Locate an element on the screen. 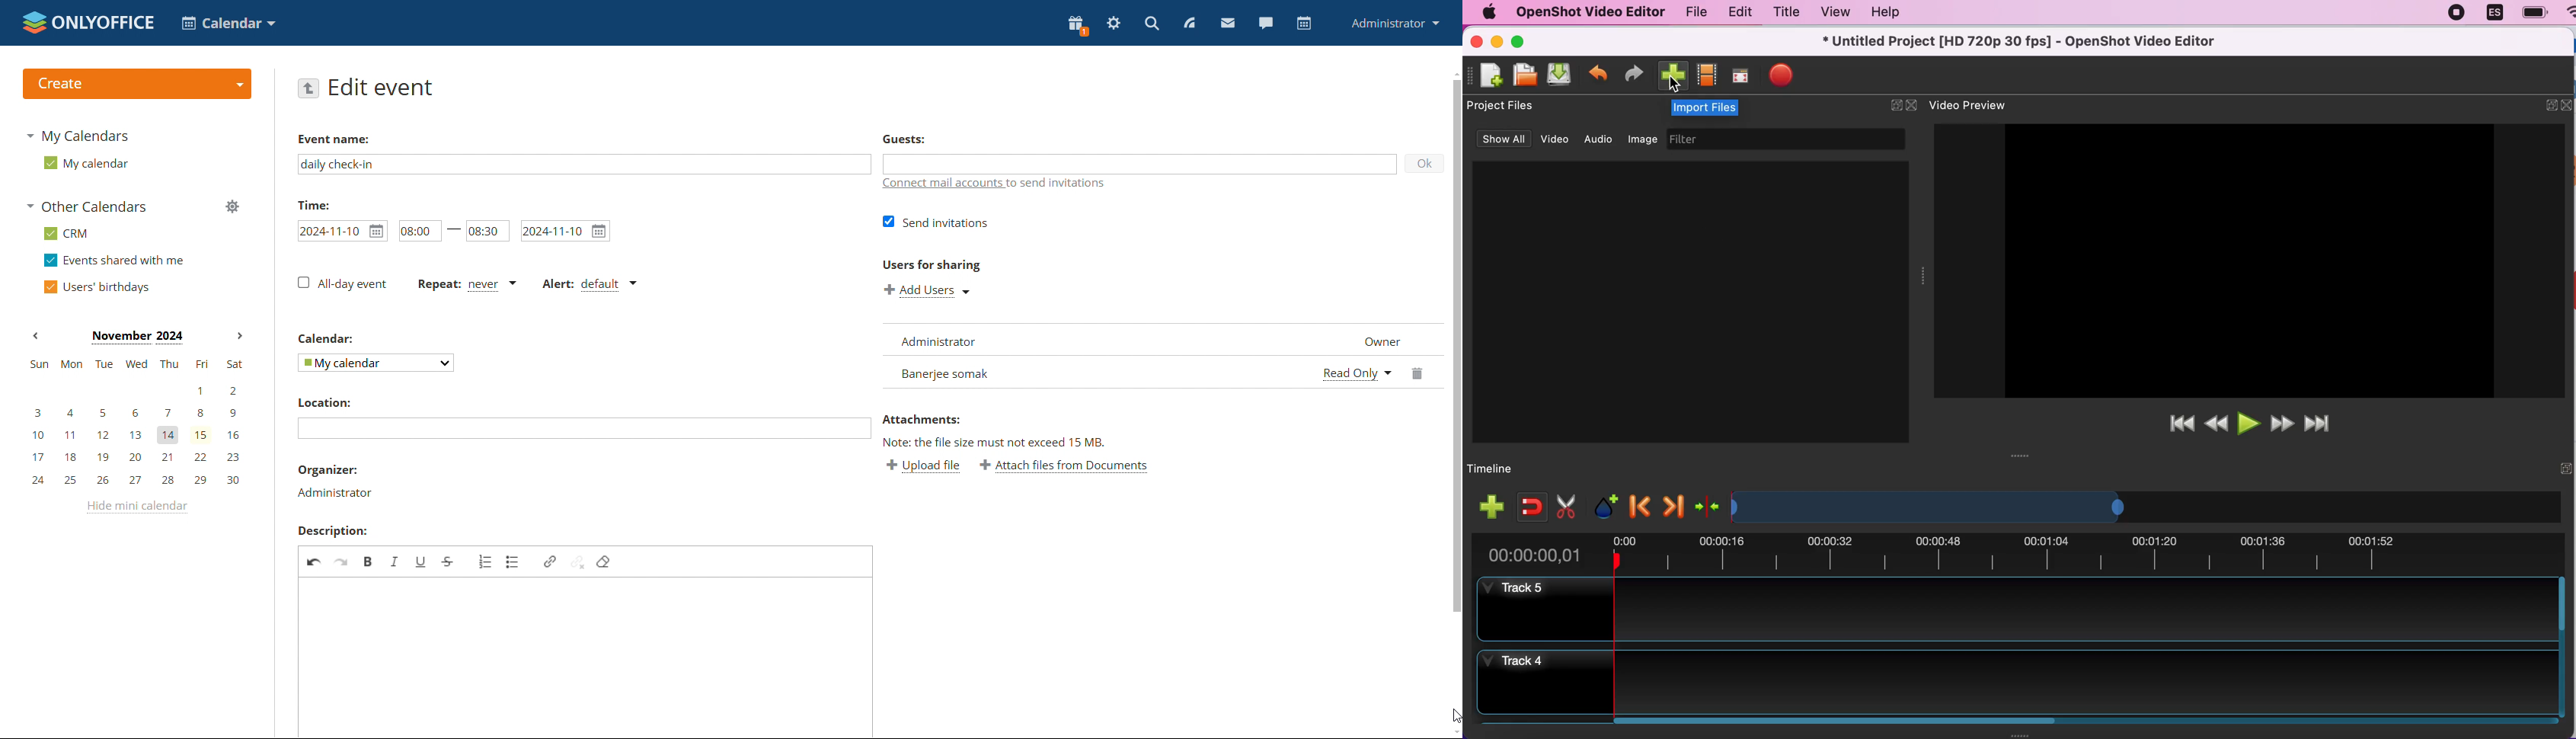  play is located at coordinates (2249, 422).